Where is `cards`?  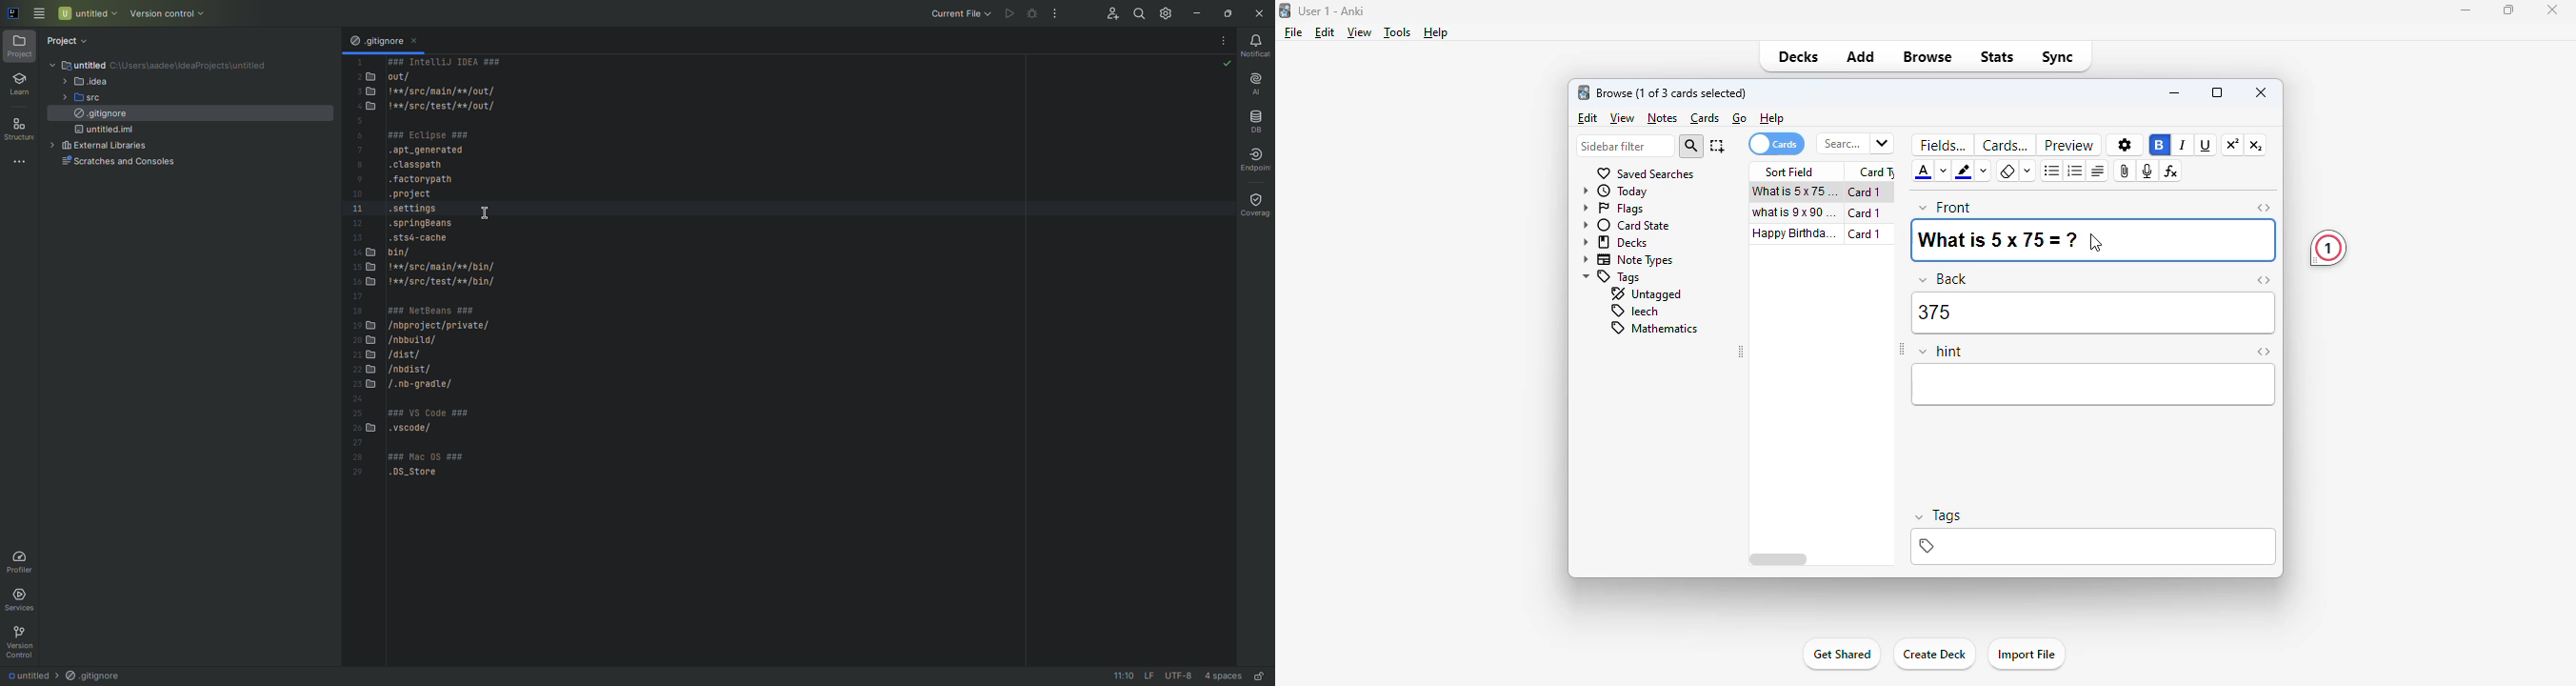
cards is located at coordinates (1705, 119).